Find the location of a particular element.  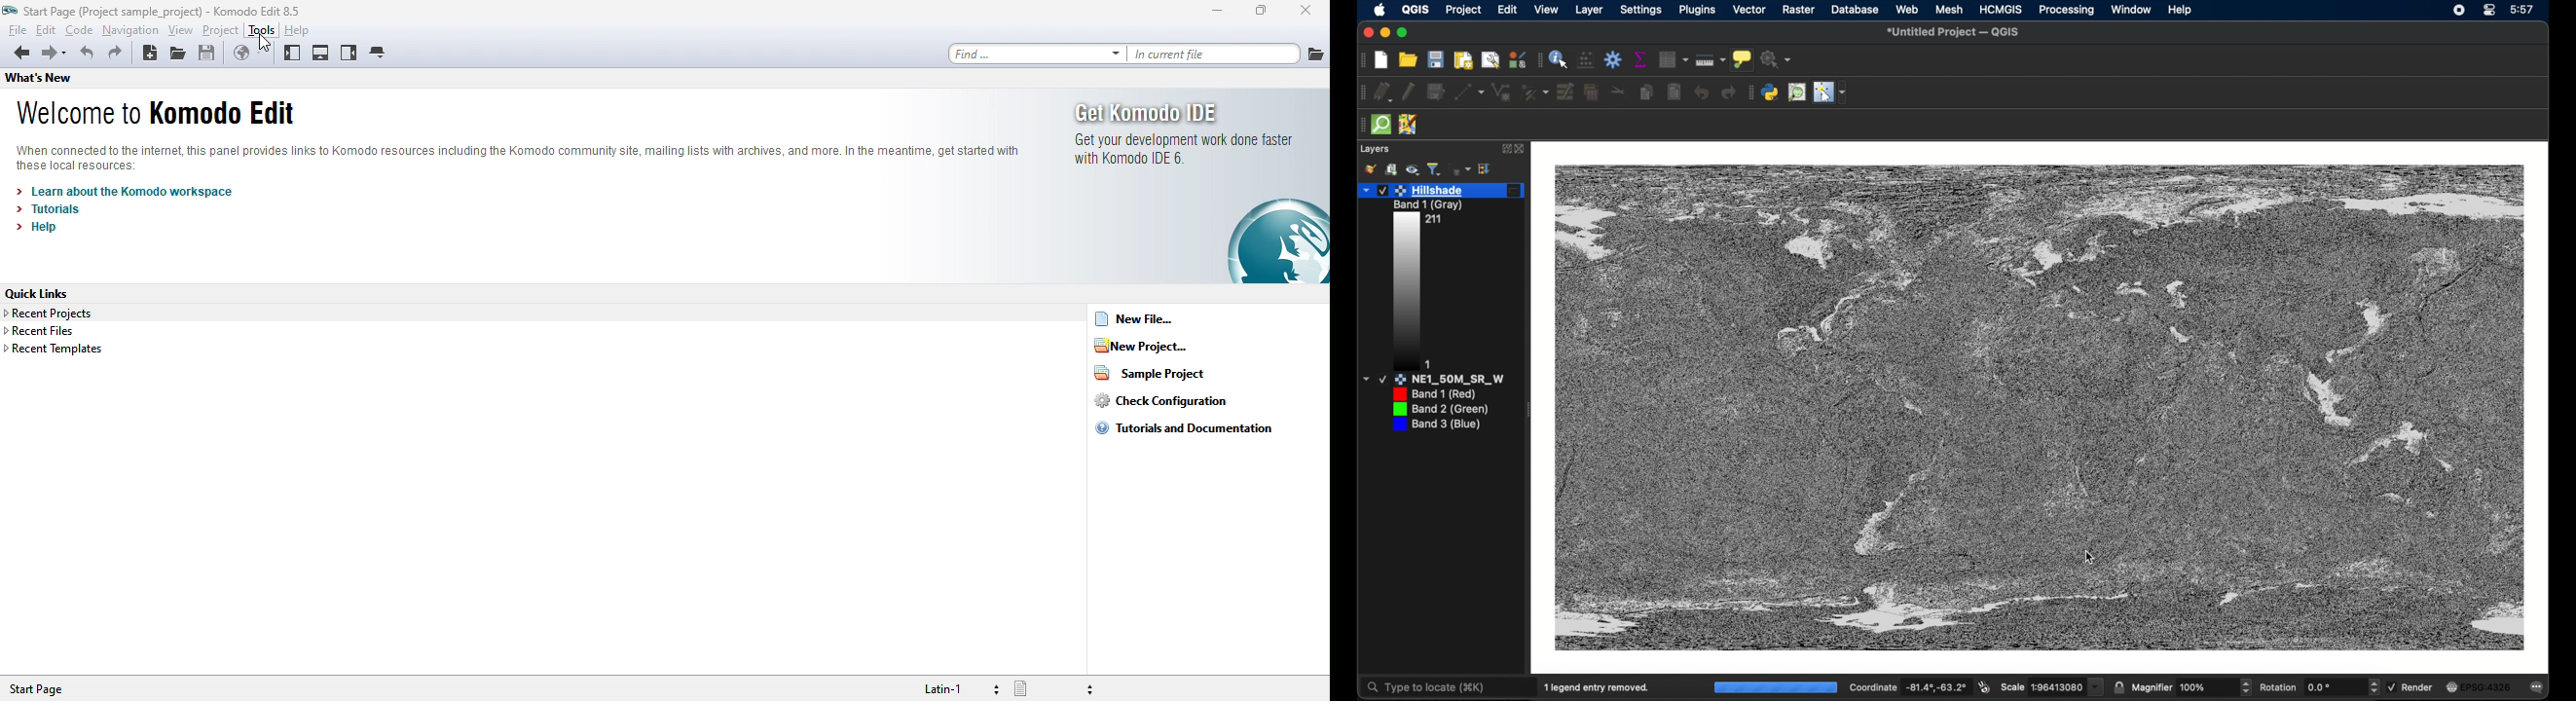

drag handle is located at coordinates (1361, 92).